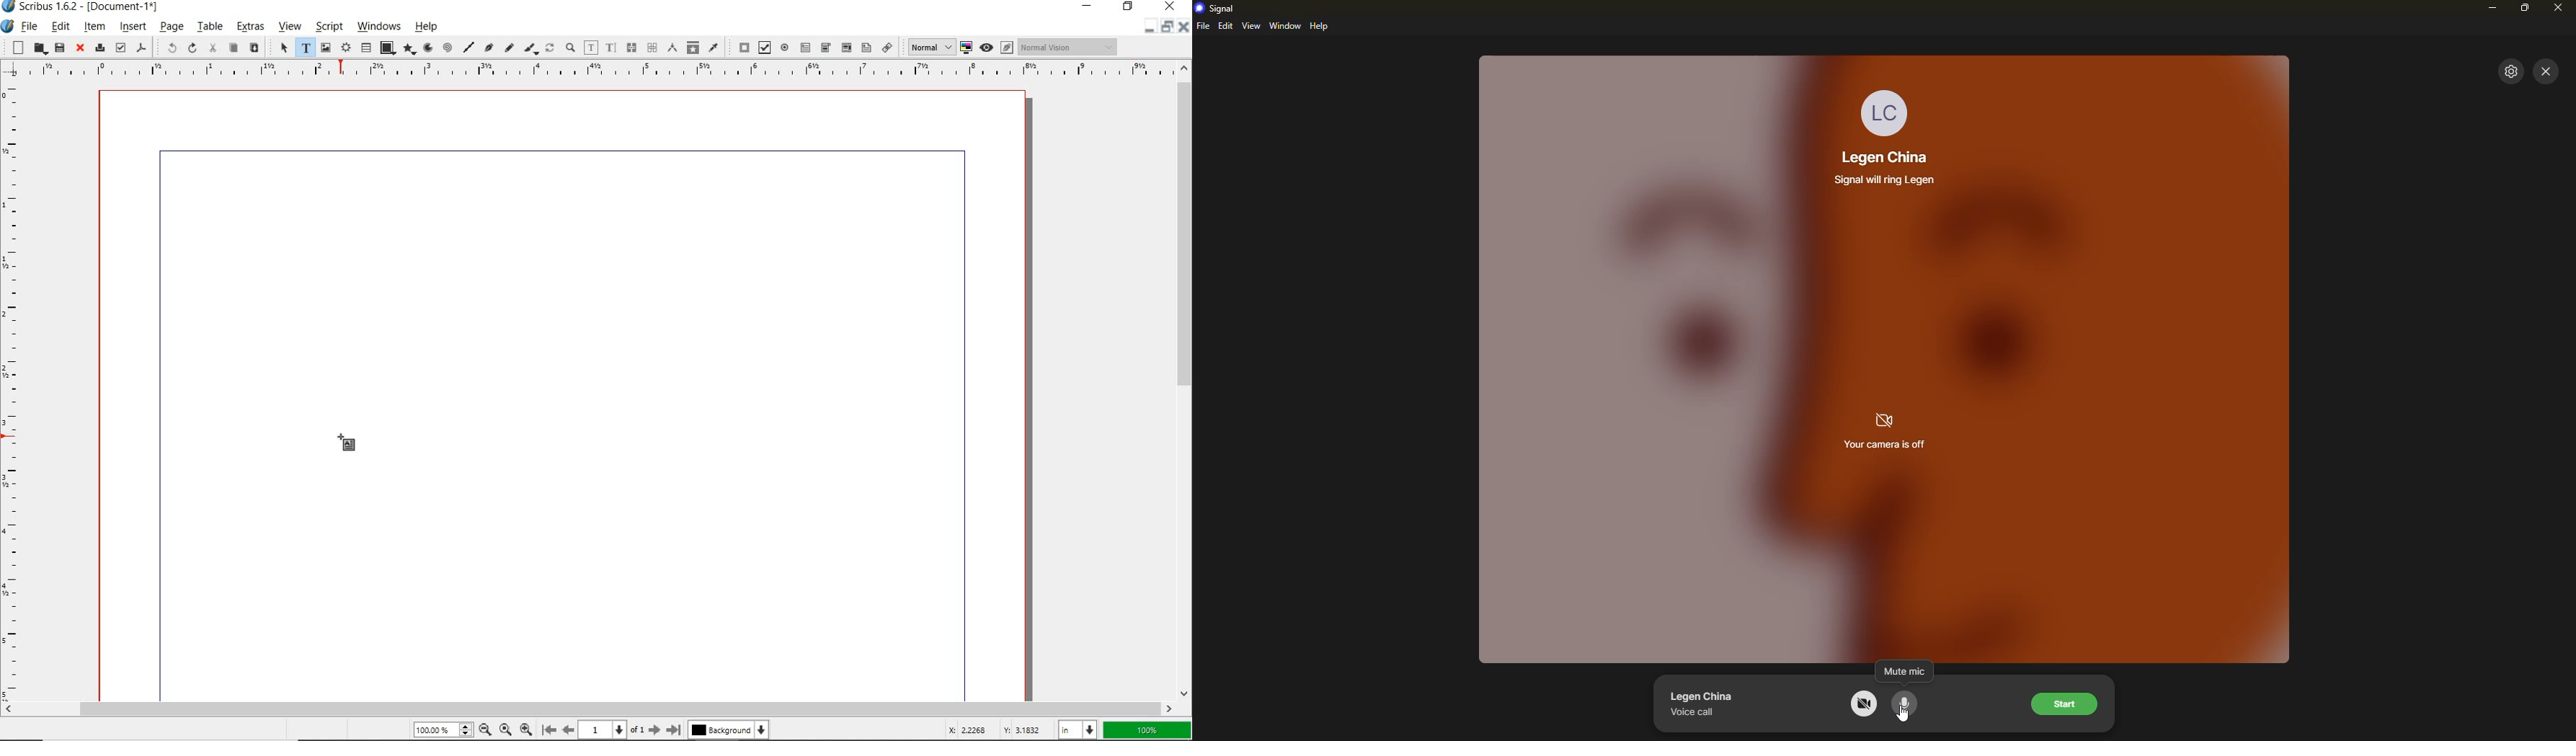 The height and width of the screenshot is (756, 2576). Describe the element at coordinates (348, 444) in the screenshot. I see `Cursor` at that location.